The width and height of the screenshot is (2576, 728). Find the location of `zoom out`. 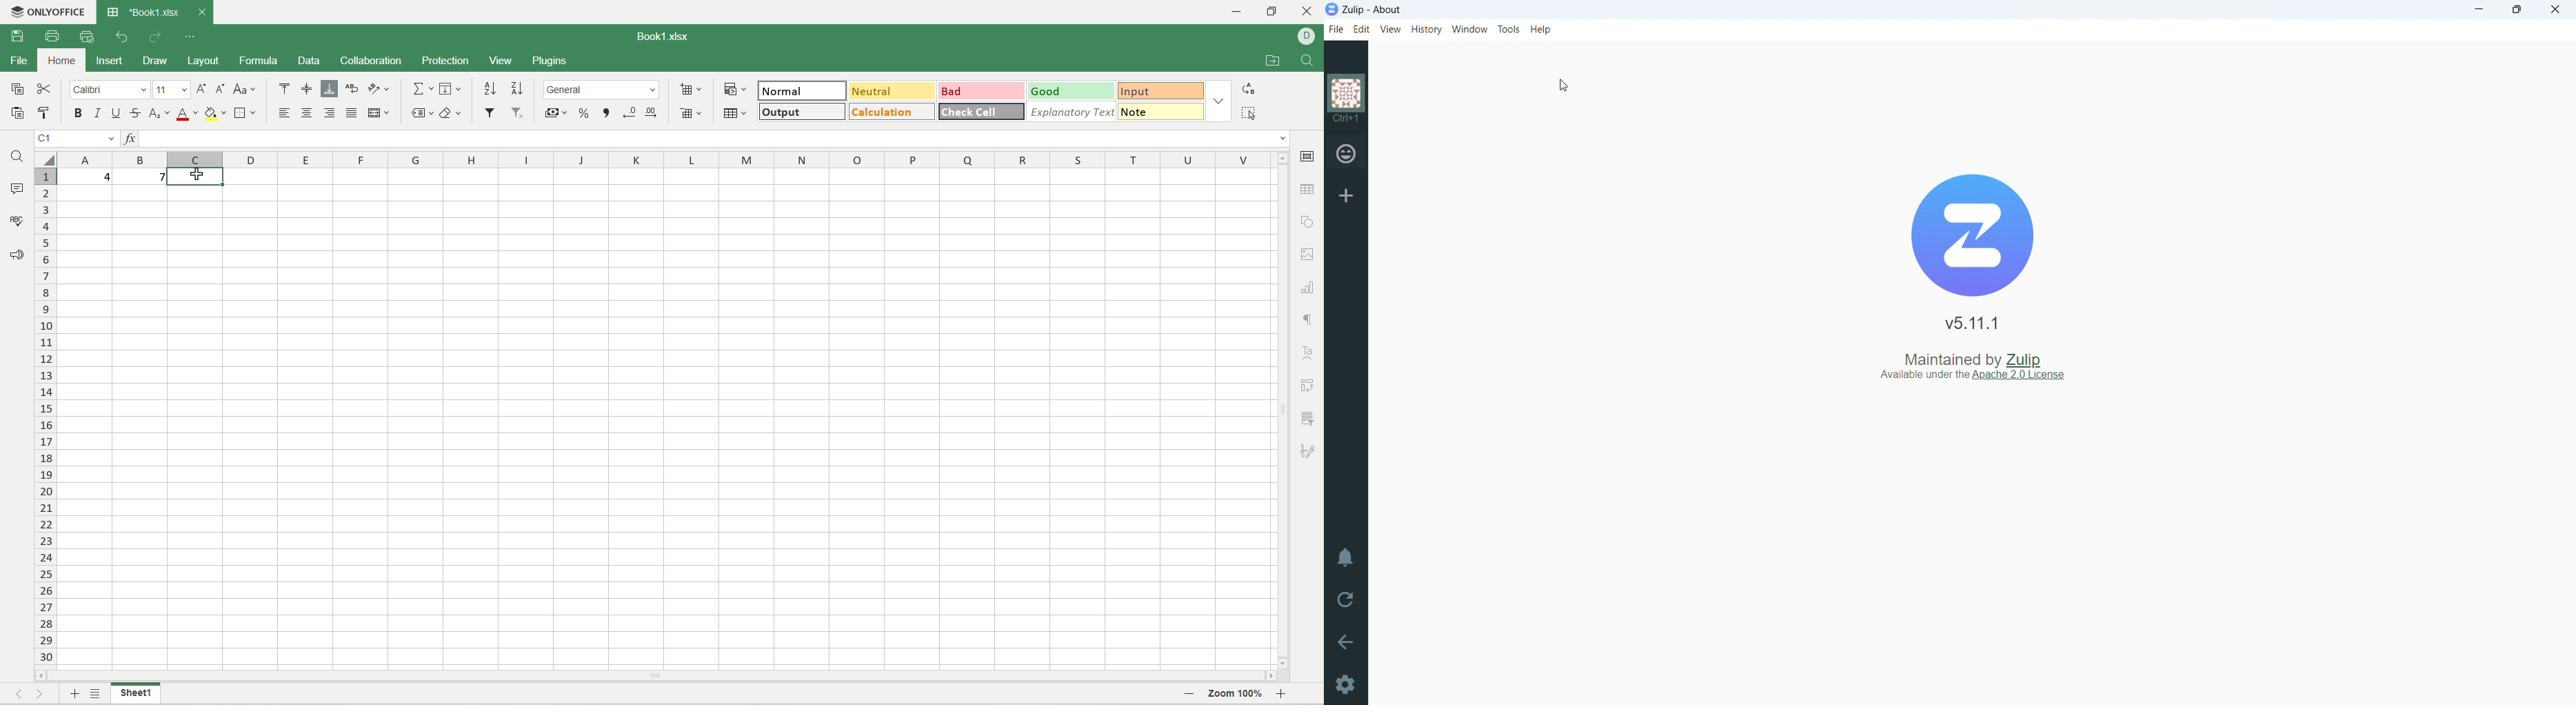

zoom out is located at coordinates (1186, 695).